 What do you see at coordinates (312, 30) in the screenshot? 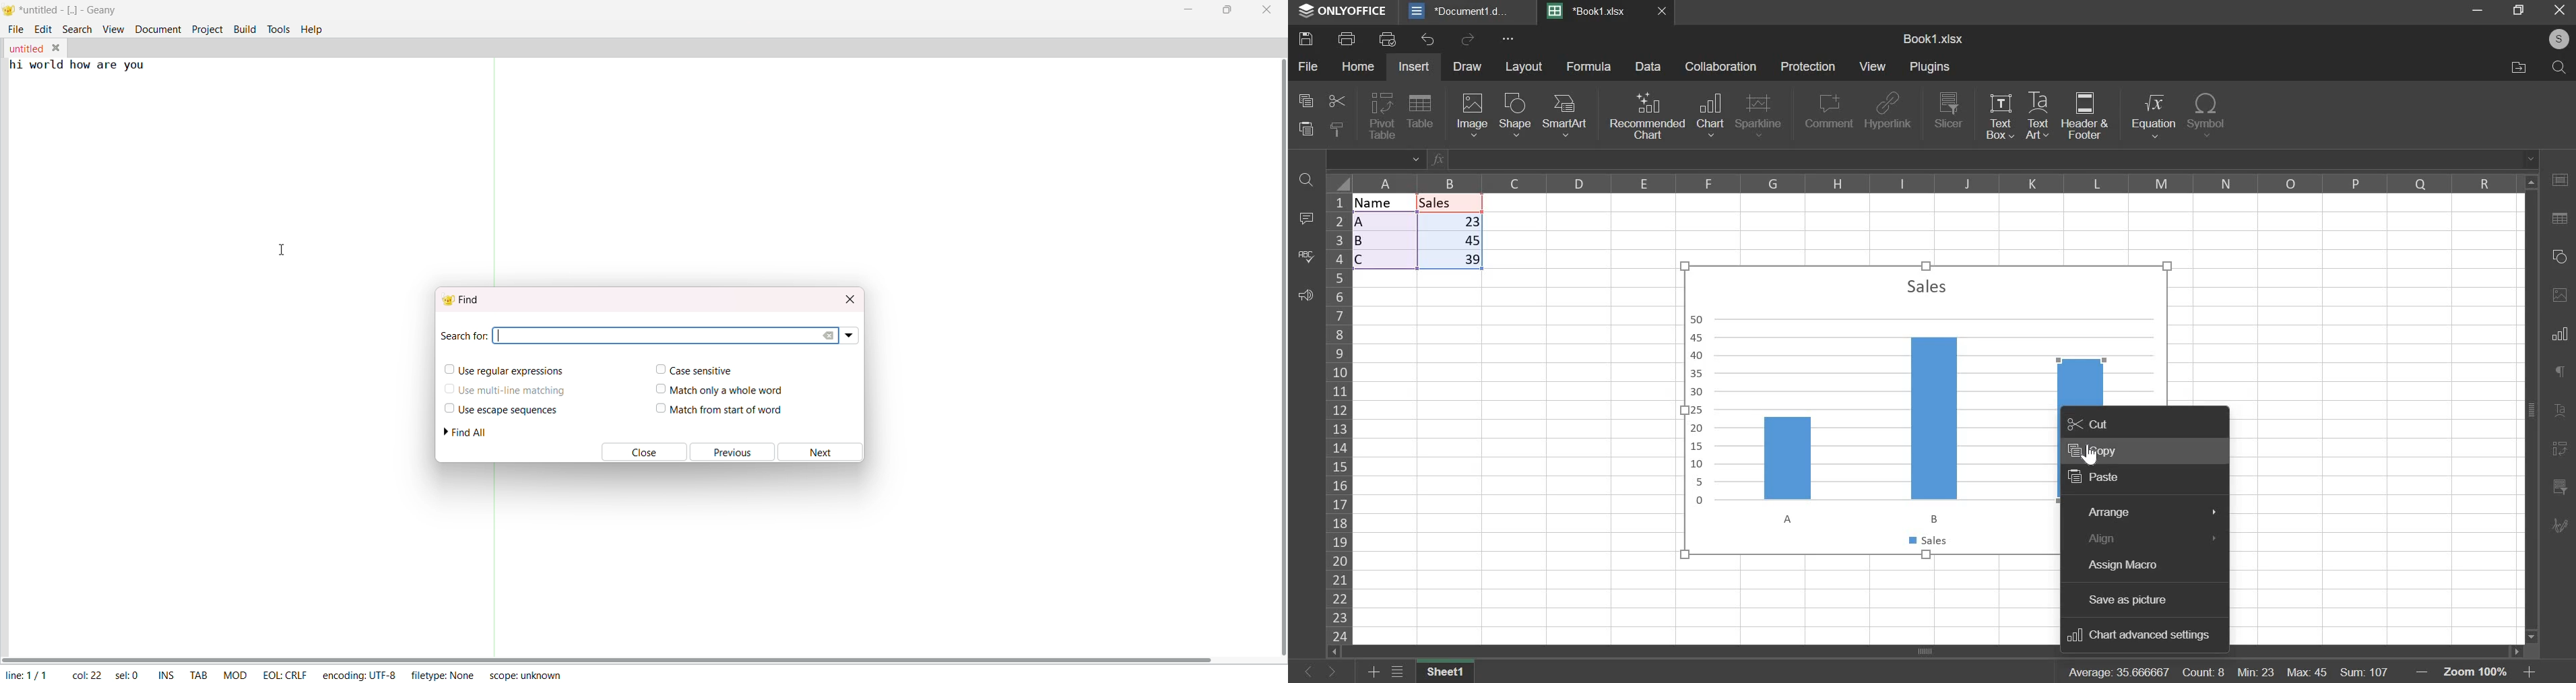
I see `help` at bounding box center [312, 30].